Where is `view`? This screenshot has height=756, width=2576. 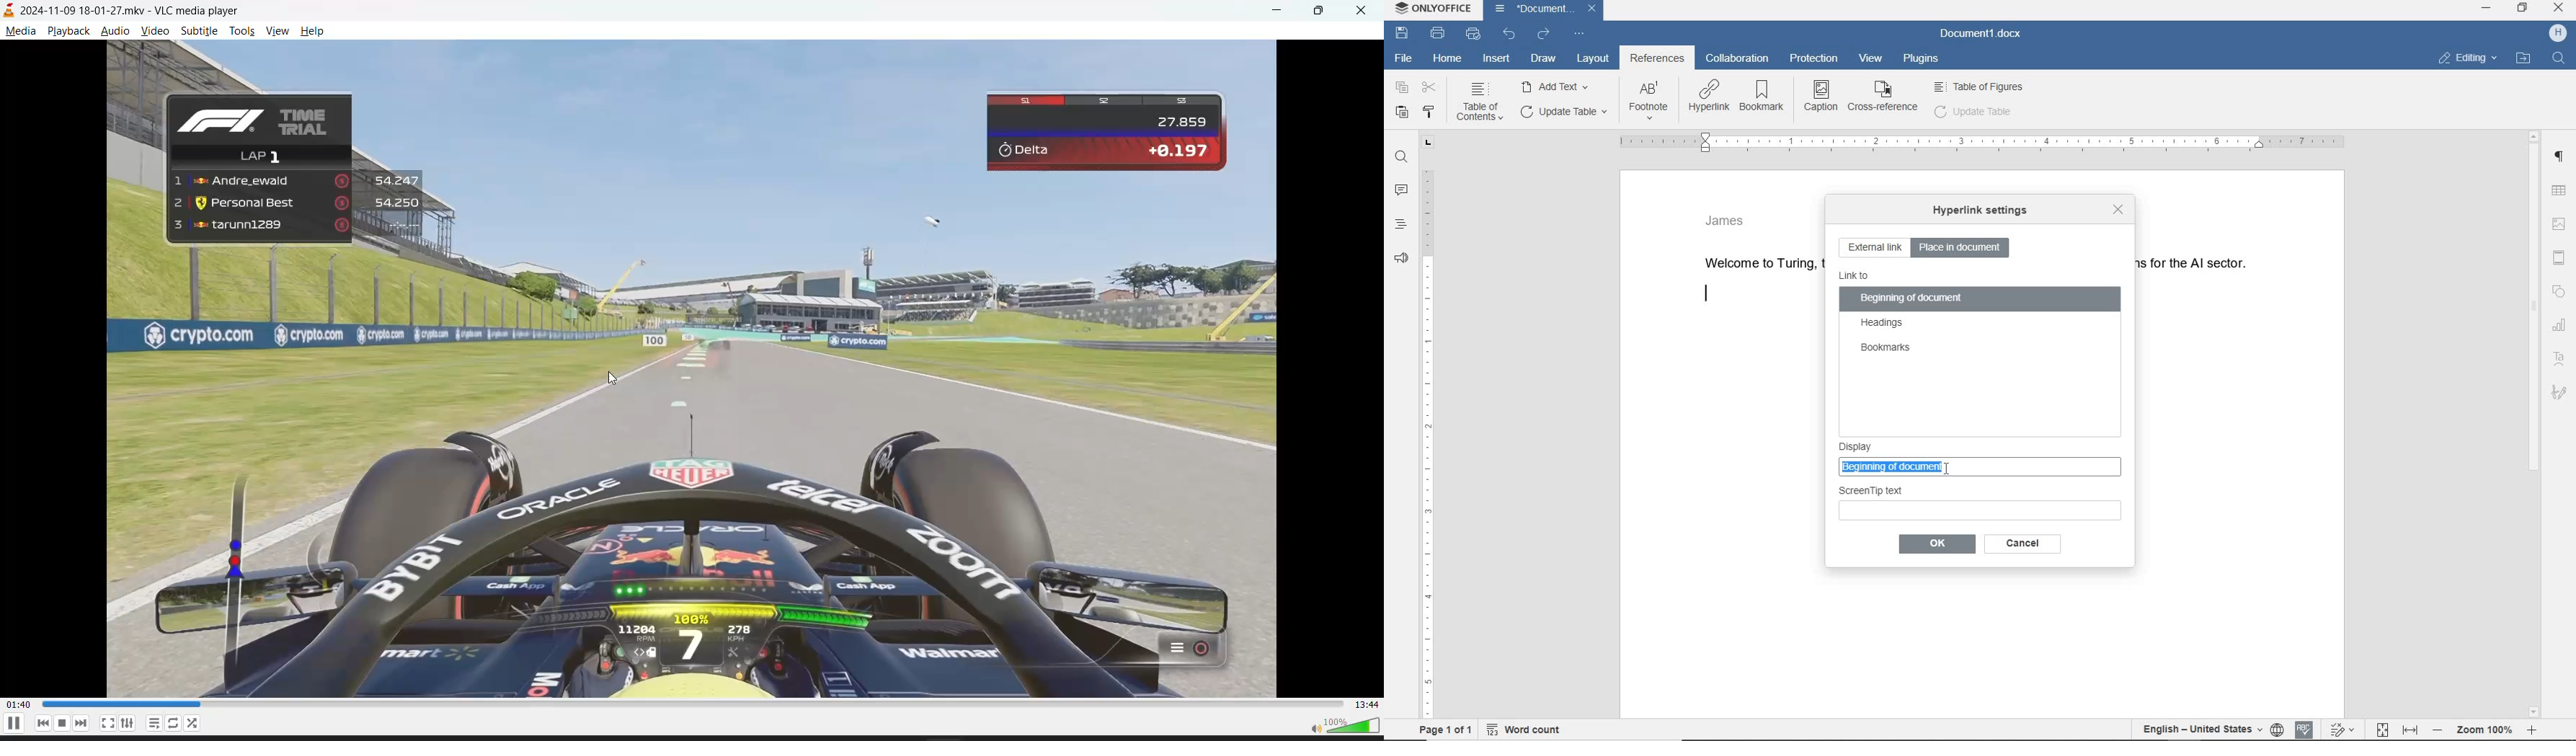 view is located at coordinates (1869, 59).